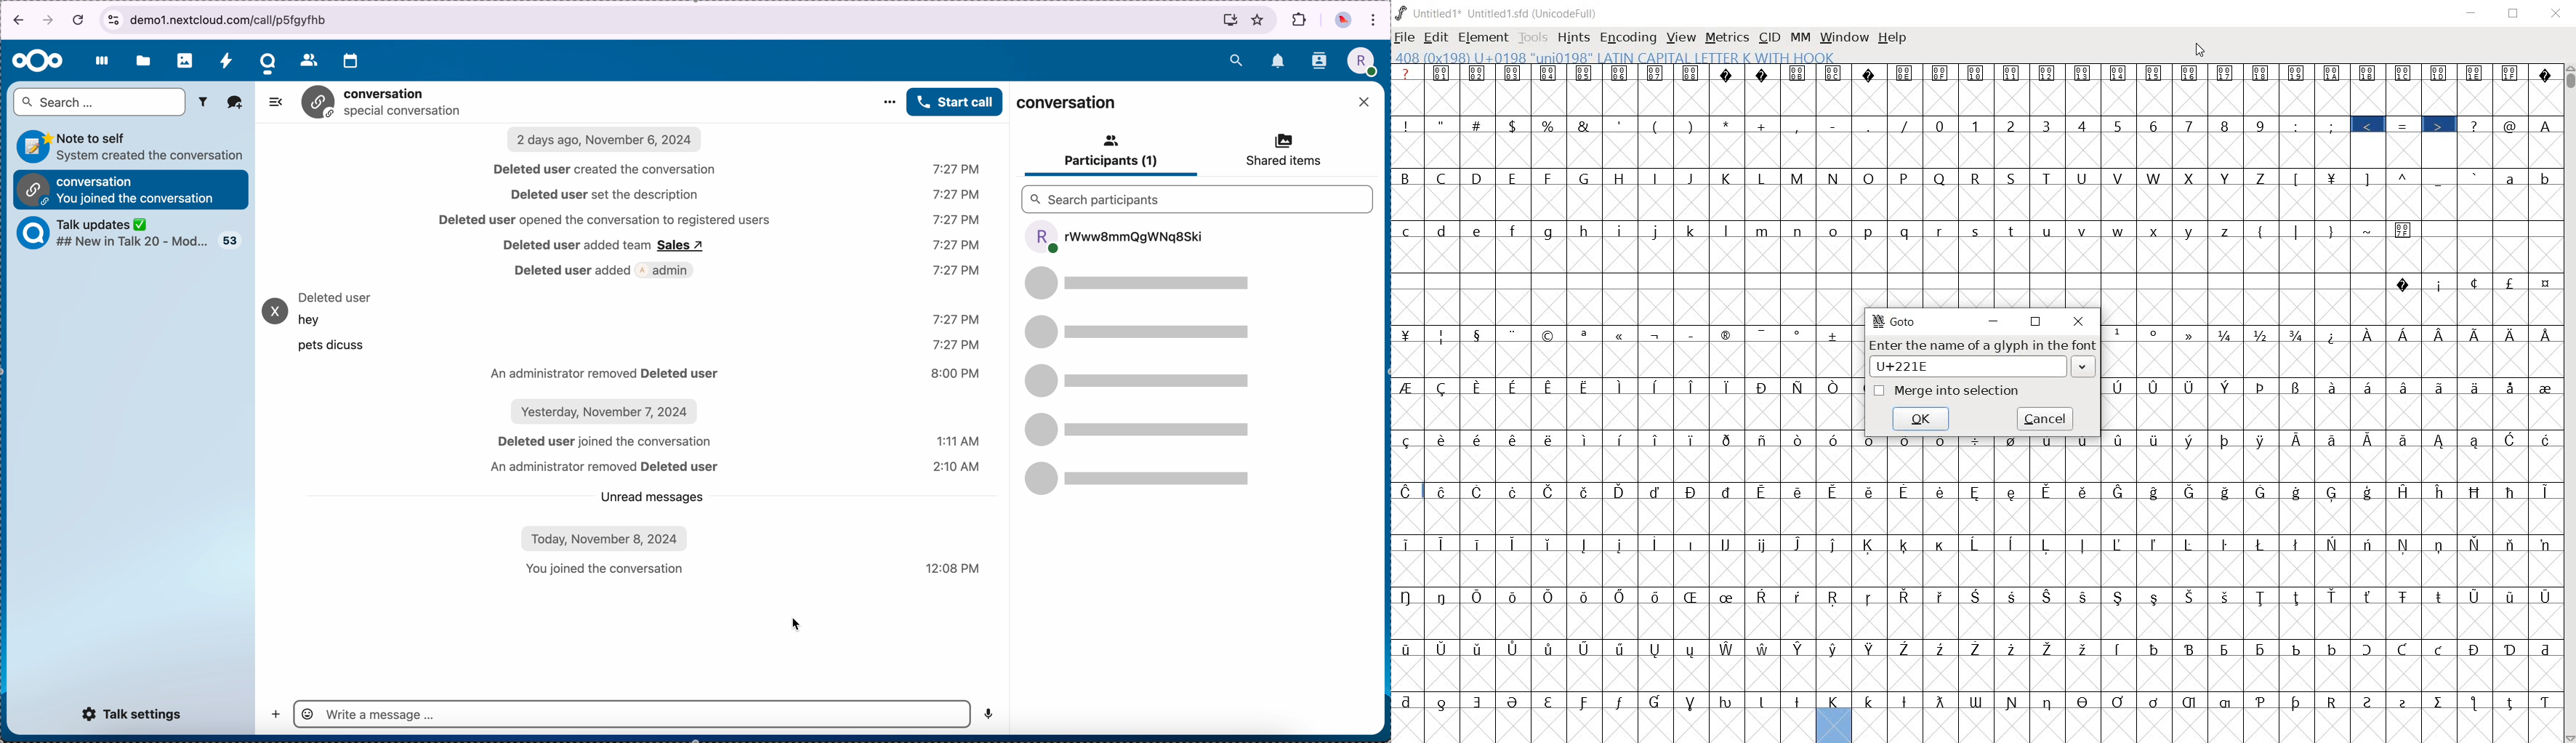  What do you see at coordinates (100, 102) in the screenshot?
I see `search bar` at bounding box center [100, 102].